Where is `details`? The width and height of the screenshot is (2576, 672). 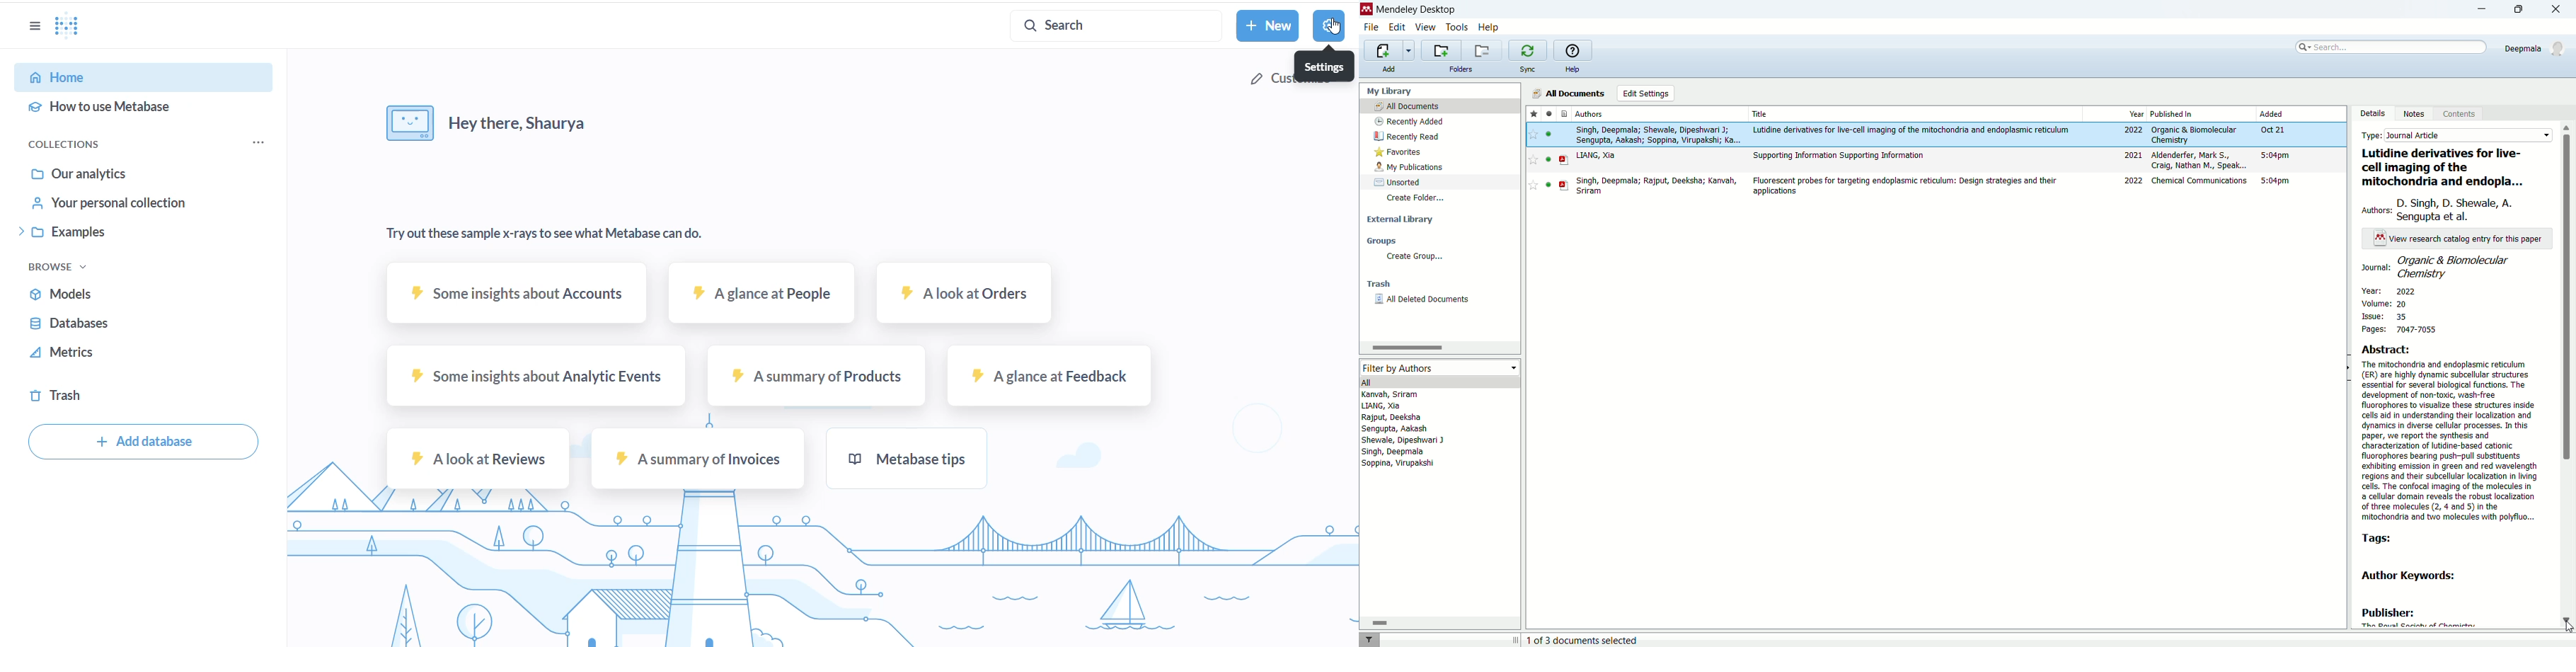
details is located at coordinates (2372, 114).